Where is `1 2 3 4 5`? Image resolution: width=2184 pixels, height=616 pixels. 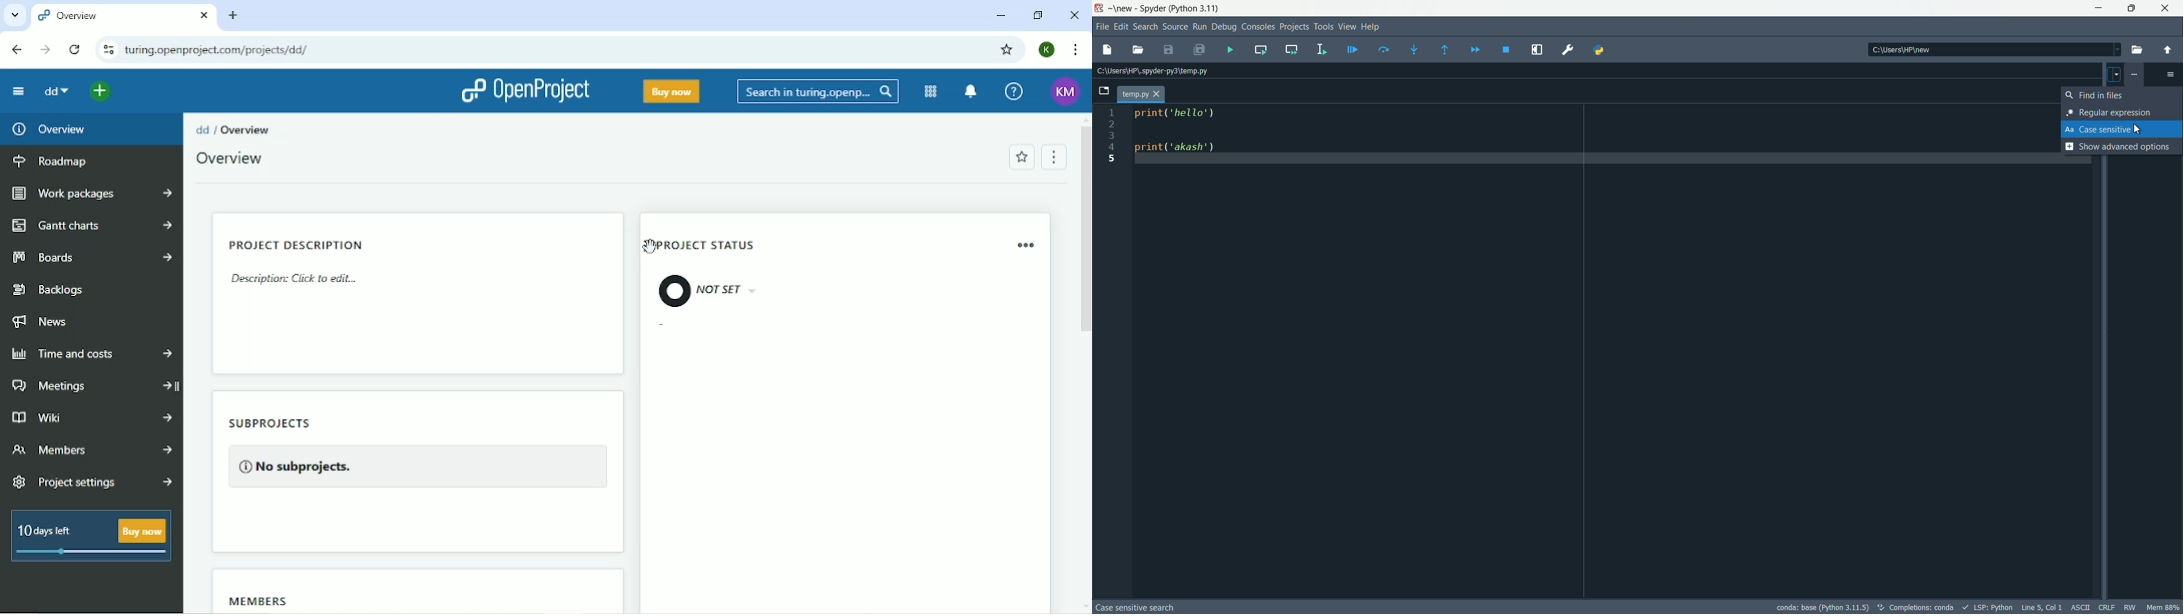
1 2 3 4 5 is located at coordinates (1111, 141).